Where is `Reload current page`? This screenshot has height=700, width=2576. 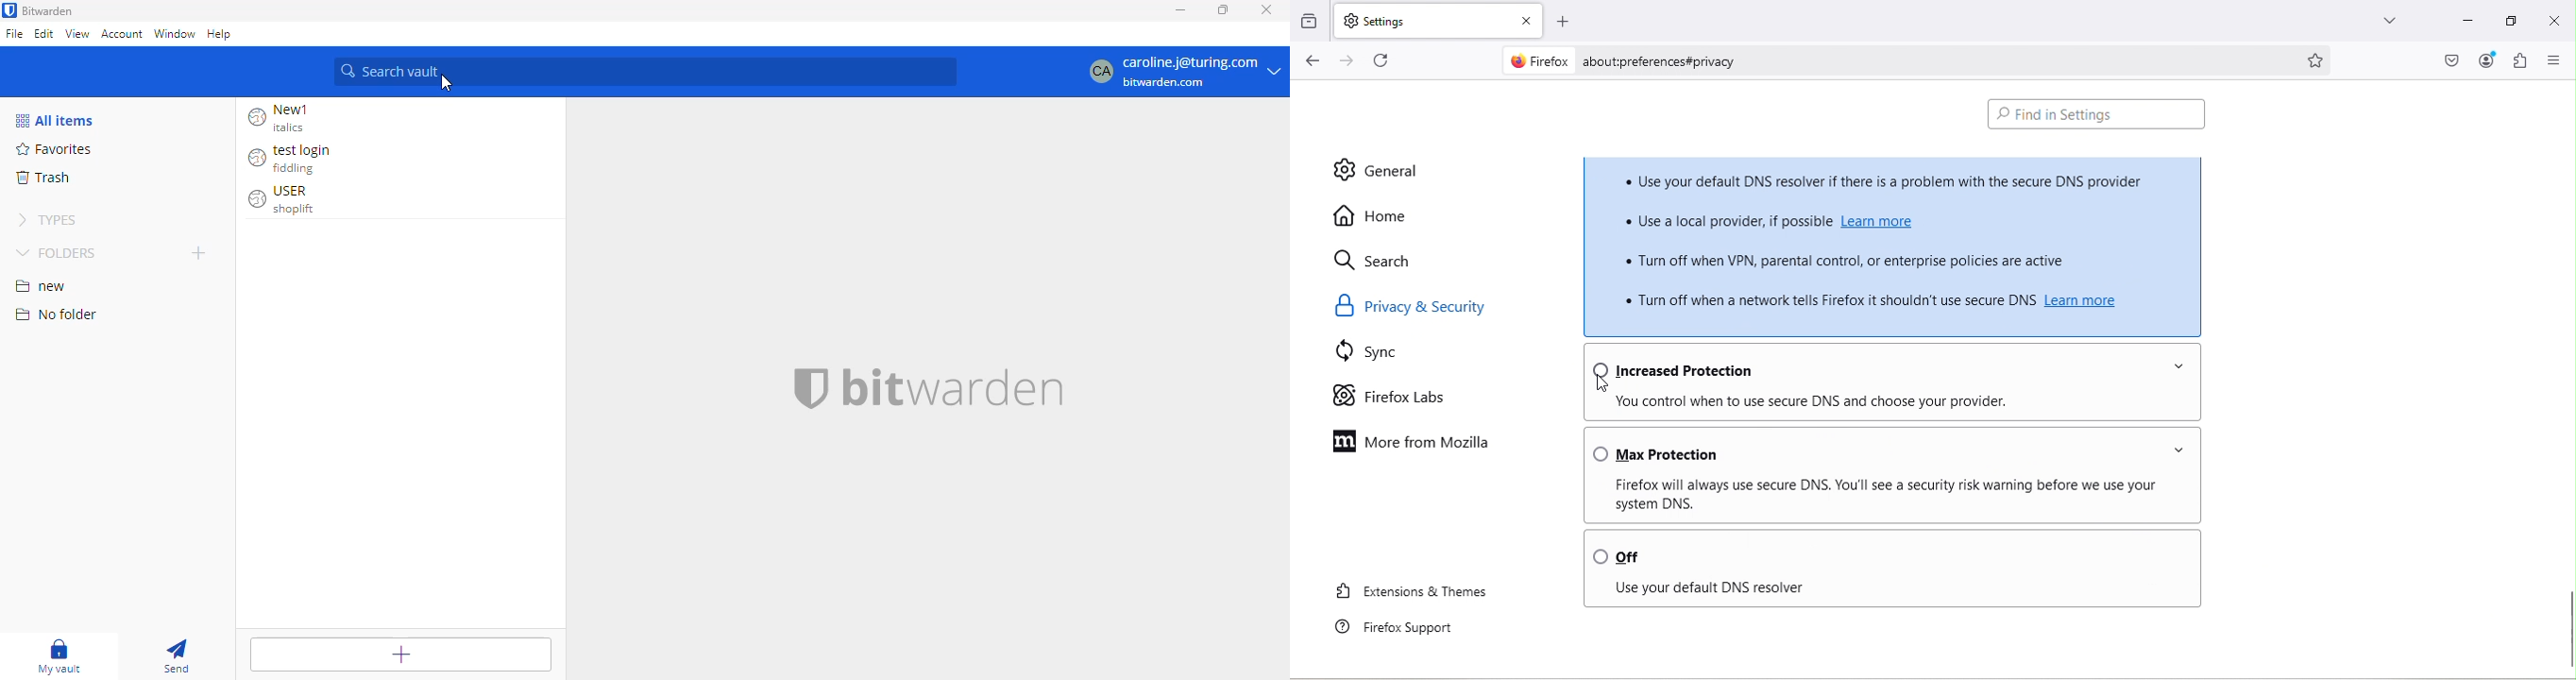 Reload current page is located at coordinates (1383, 60).